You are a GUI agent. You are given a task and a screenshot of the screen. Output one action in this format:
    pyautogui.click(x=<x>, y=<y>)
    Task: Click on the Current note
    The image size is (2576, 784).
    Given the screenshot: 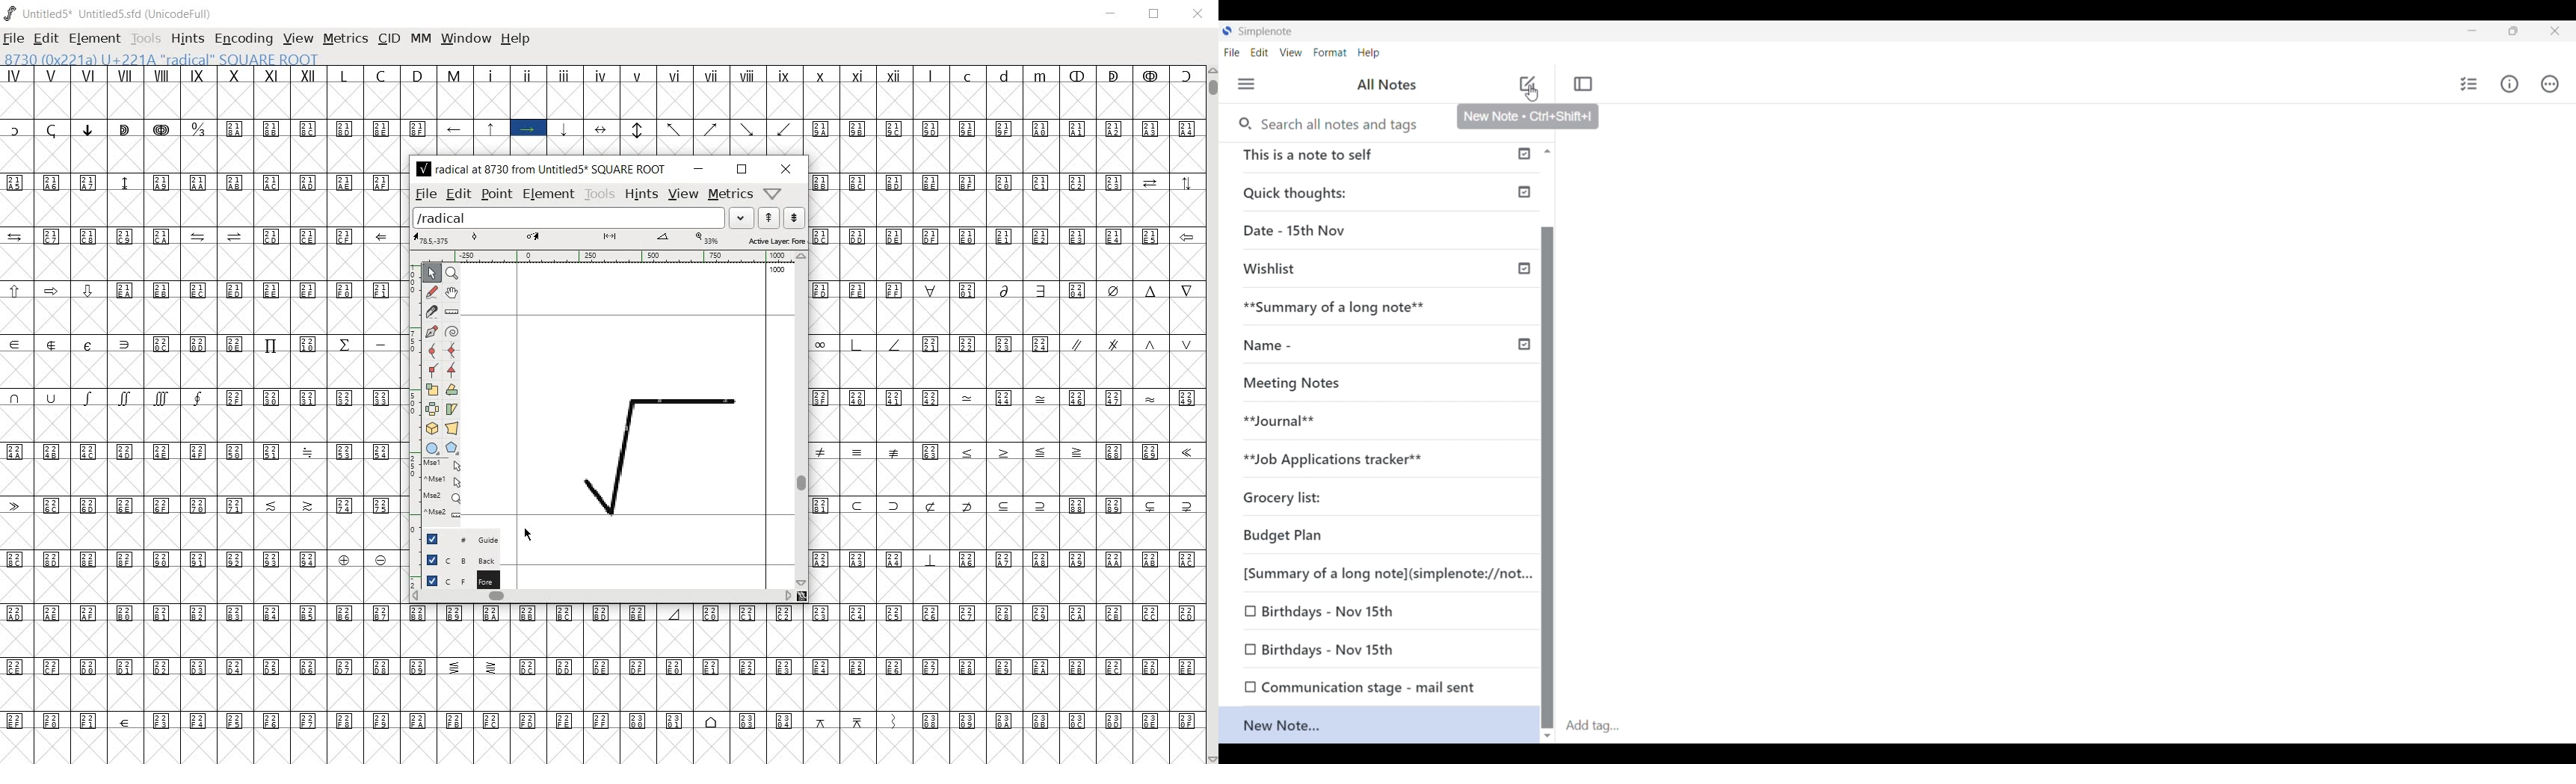 What is the action you would take?
    pyautogui.click(x=1378, y=724)
    